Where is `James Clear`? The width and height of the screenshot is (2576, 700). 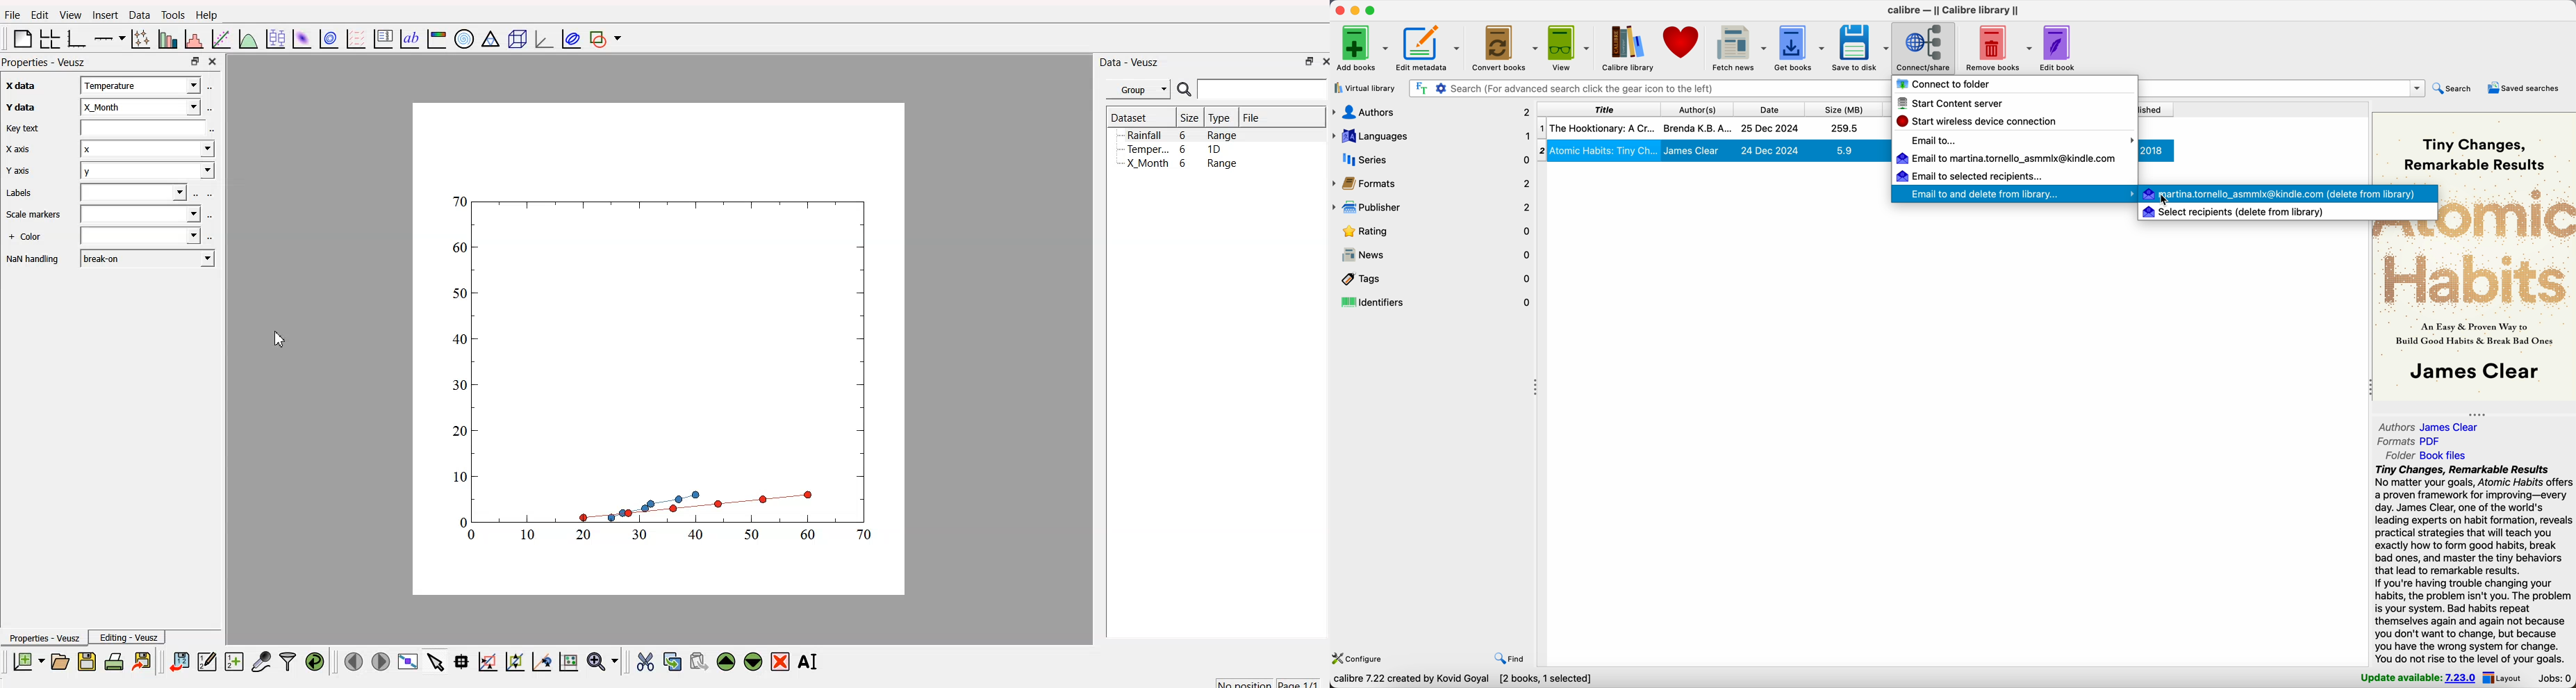
James Clear is located at coordinates (1692, 151).